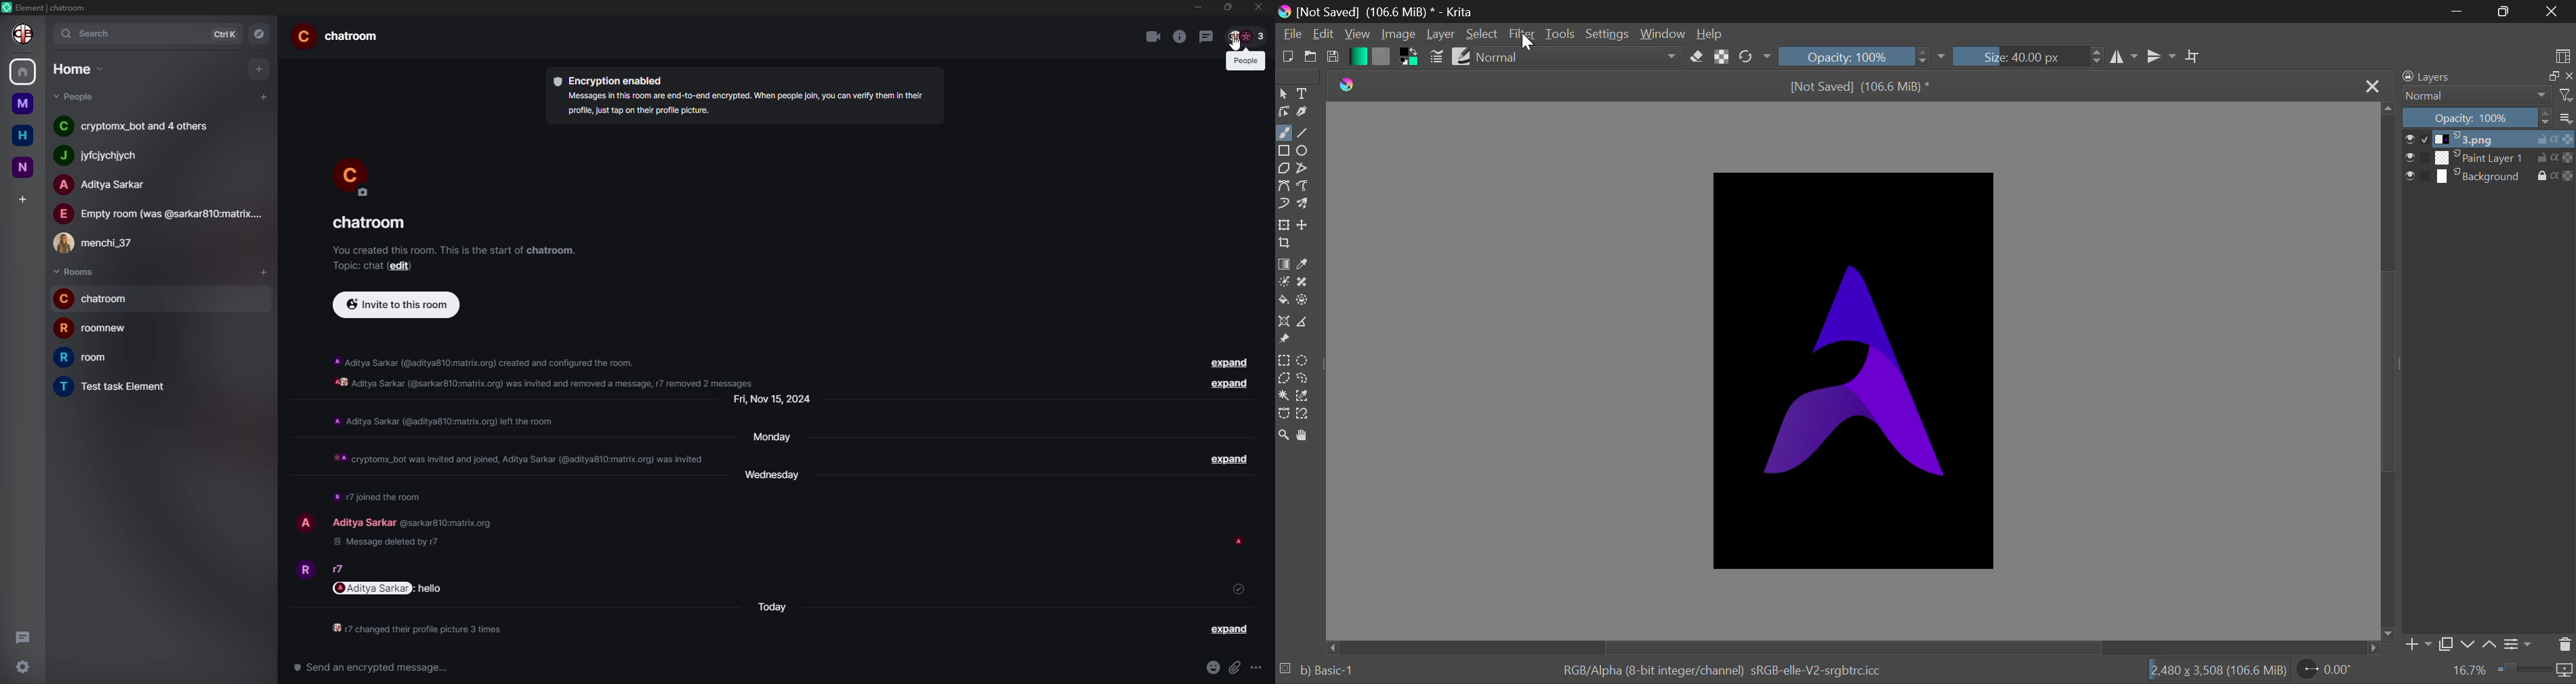  I want to click on Rectangle Selection, so click(1283, 360).